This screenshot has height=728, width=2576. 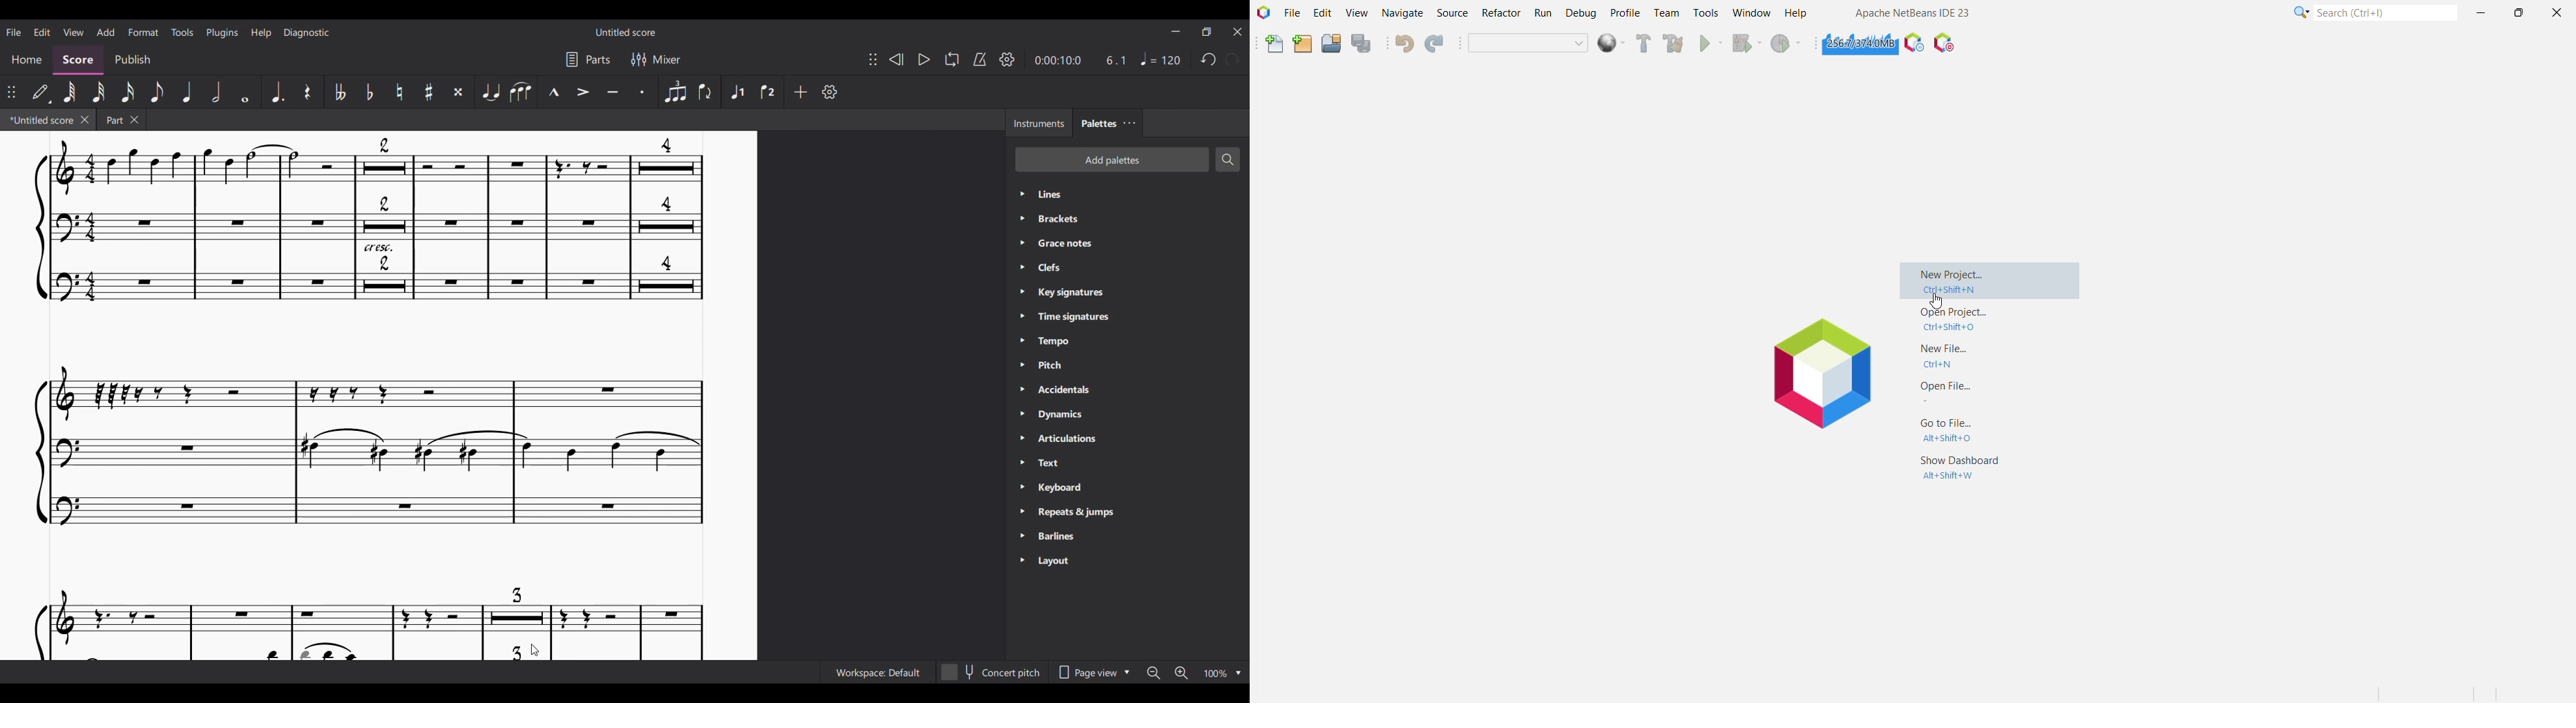 What do you see at coordinates (1207, 32) in the screenshot?
I see `Show interface in a smaller tab` at bounding box center [1207, 32].